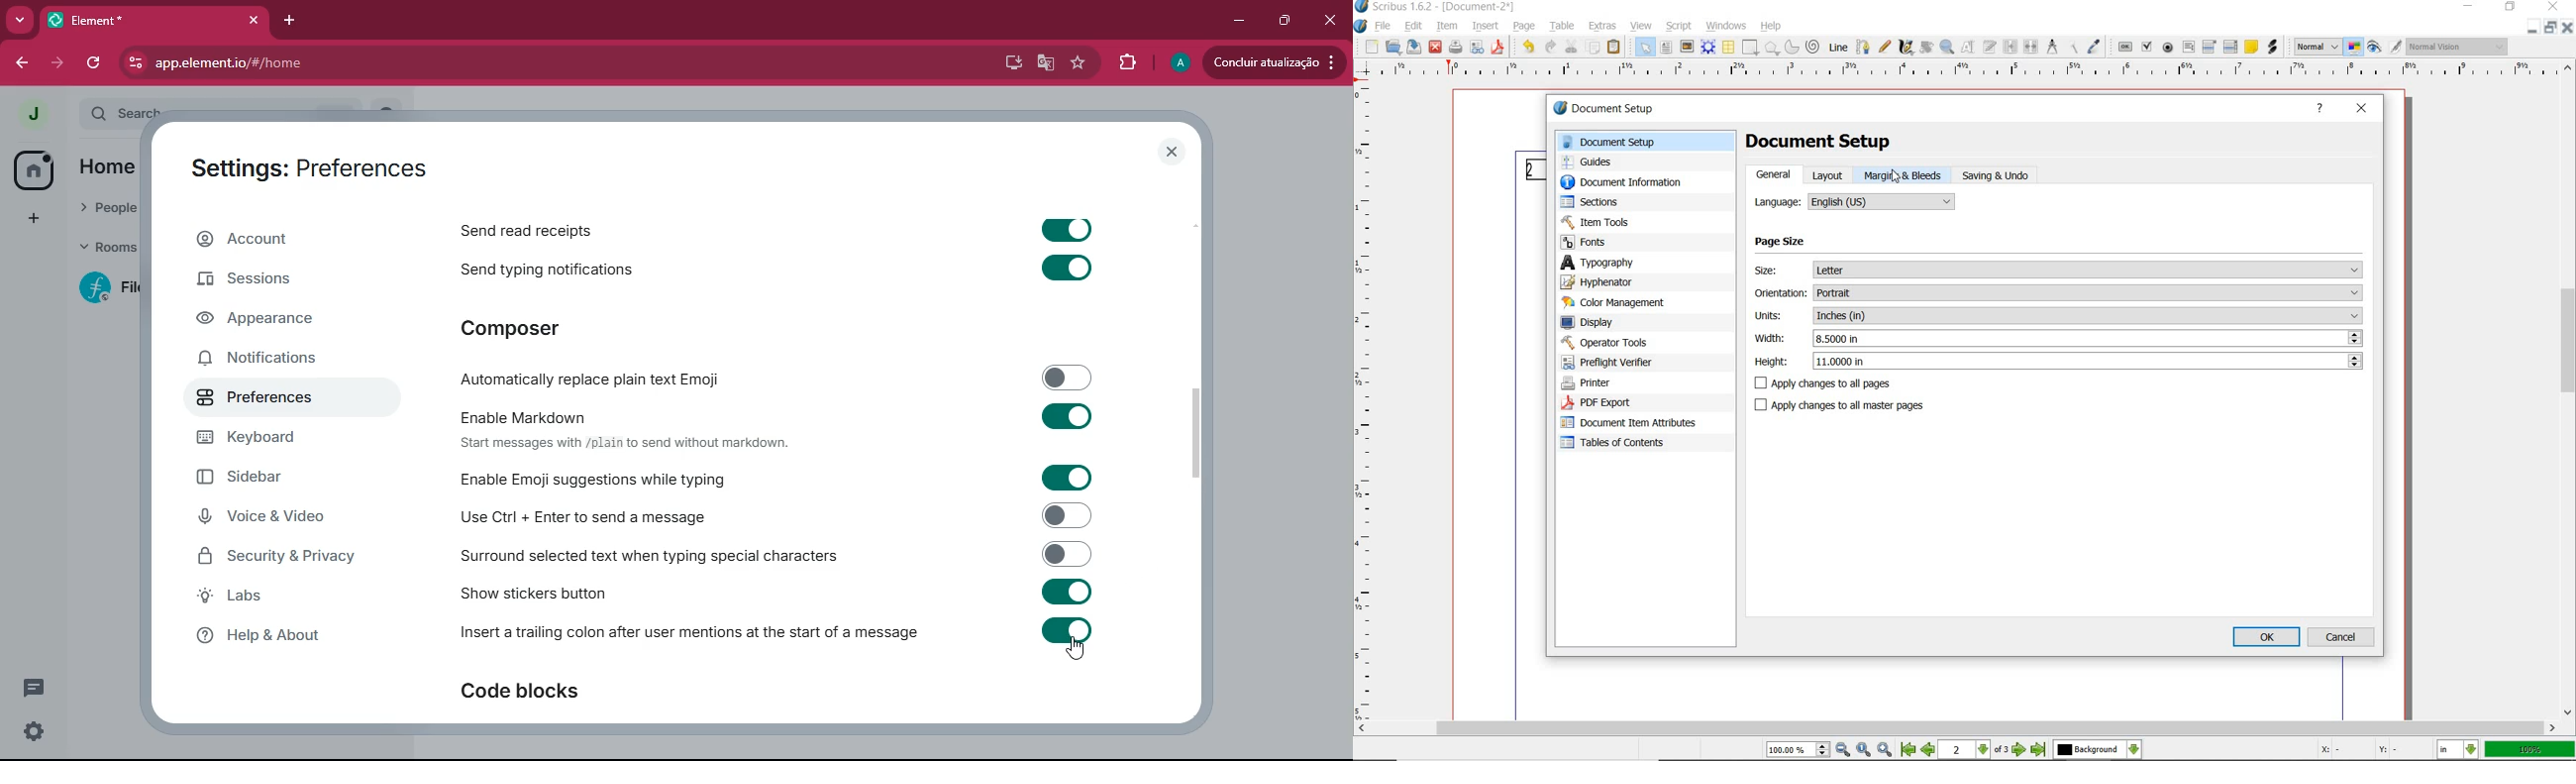  I want to click on calligraphic line, so click(1907, 47).